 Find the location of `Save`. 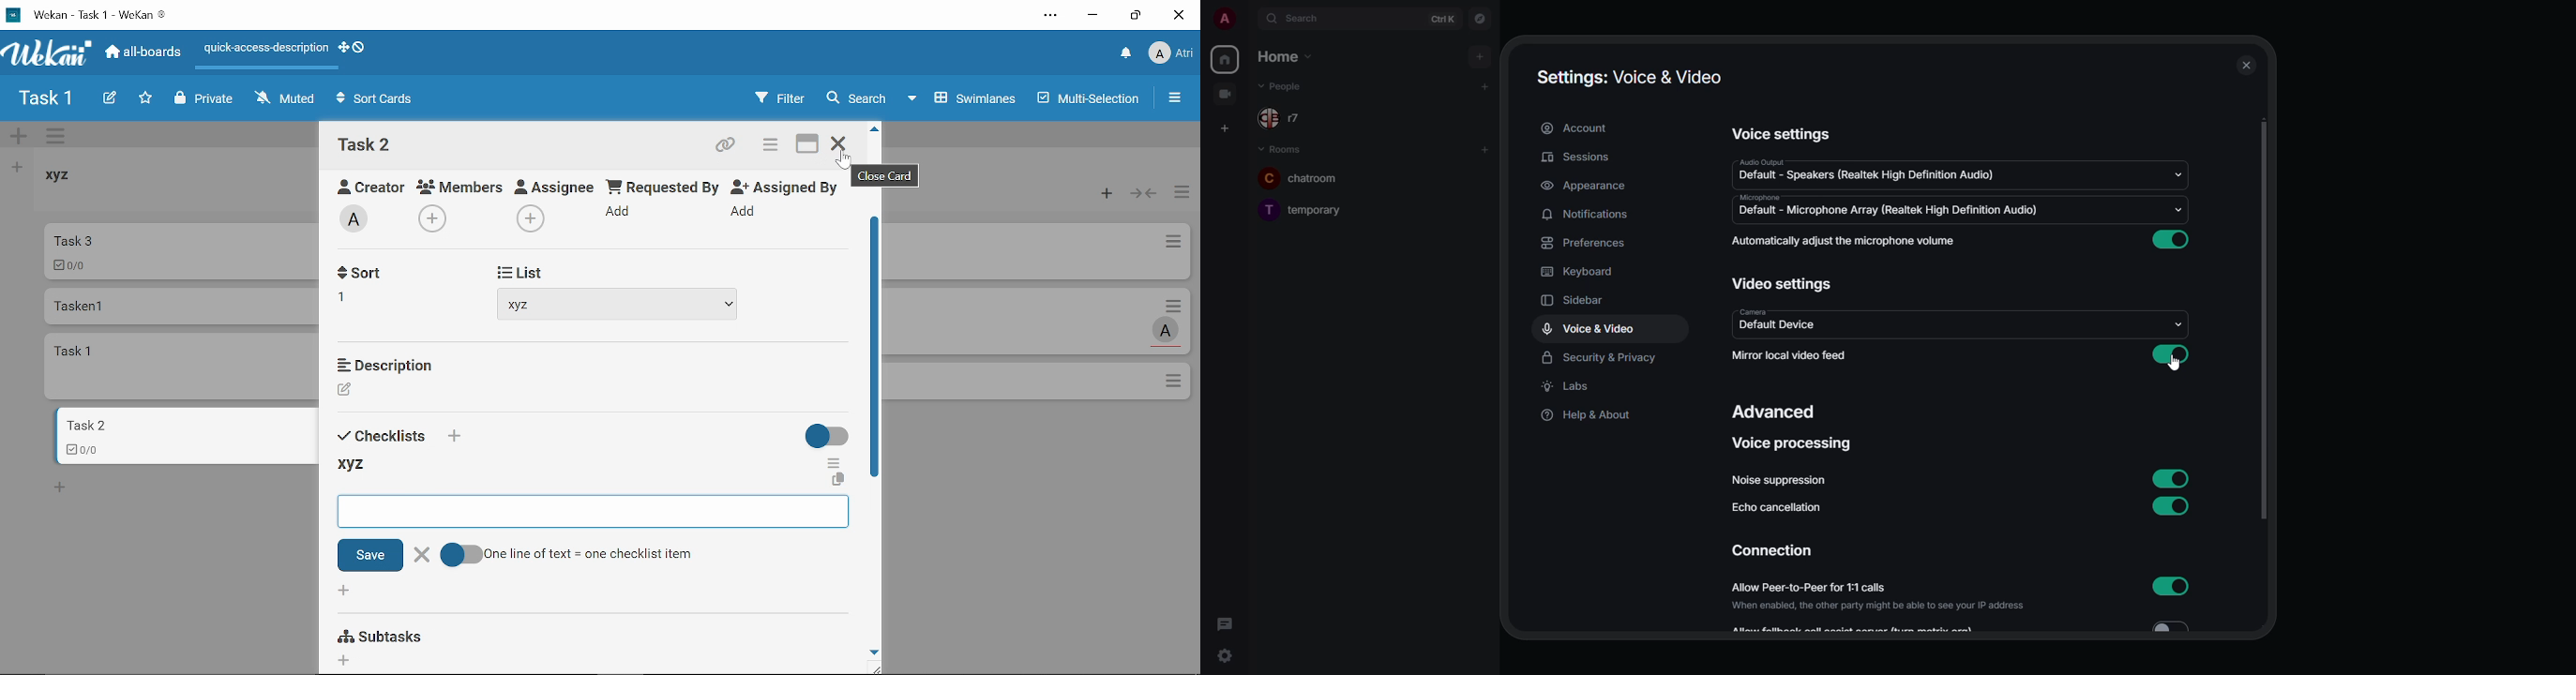

Save is located at coordinates (367, 556).